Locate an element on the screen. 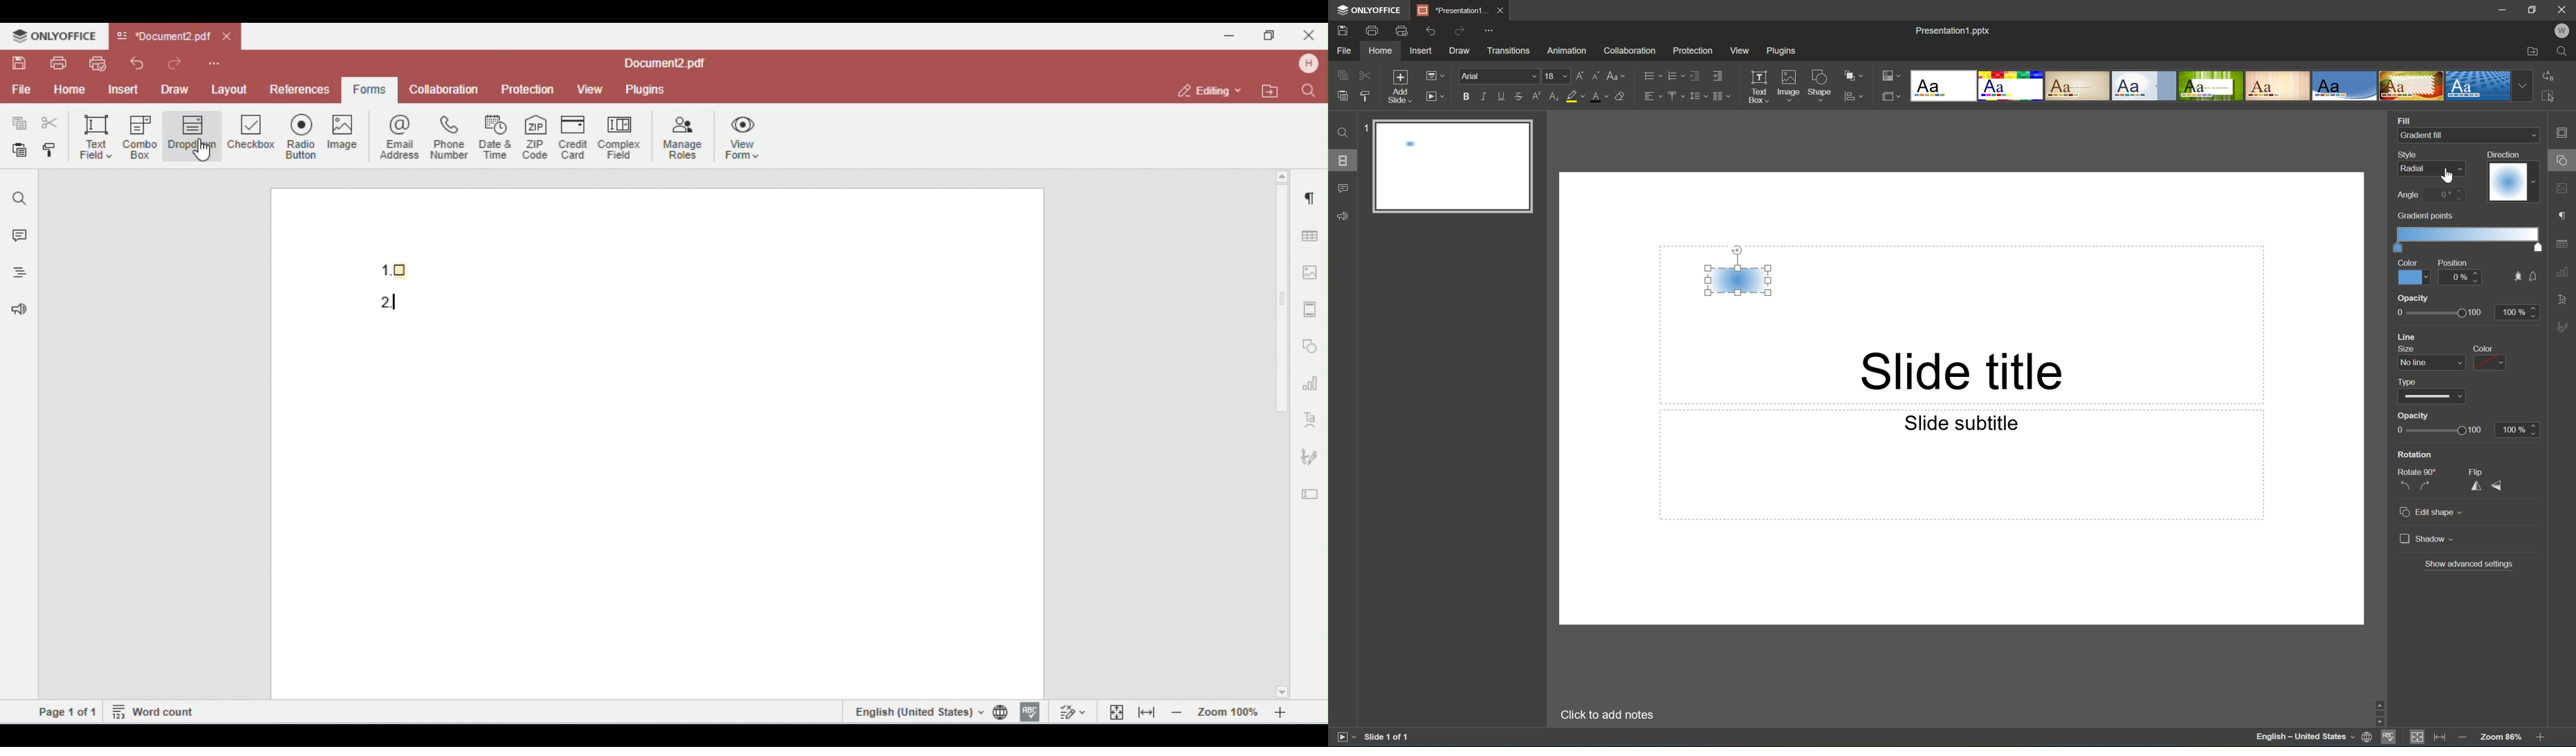 This screenshot has height=756, width=2576. Flip is located at coordinates (2479, 471).